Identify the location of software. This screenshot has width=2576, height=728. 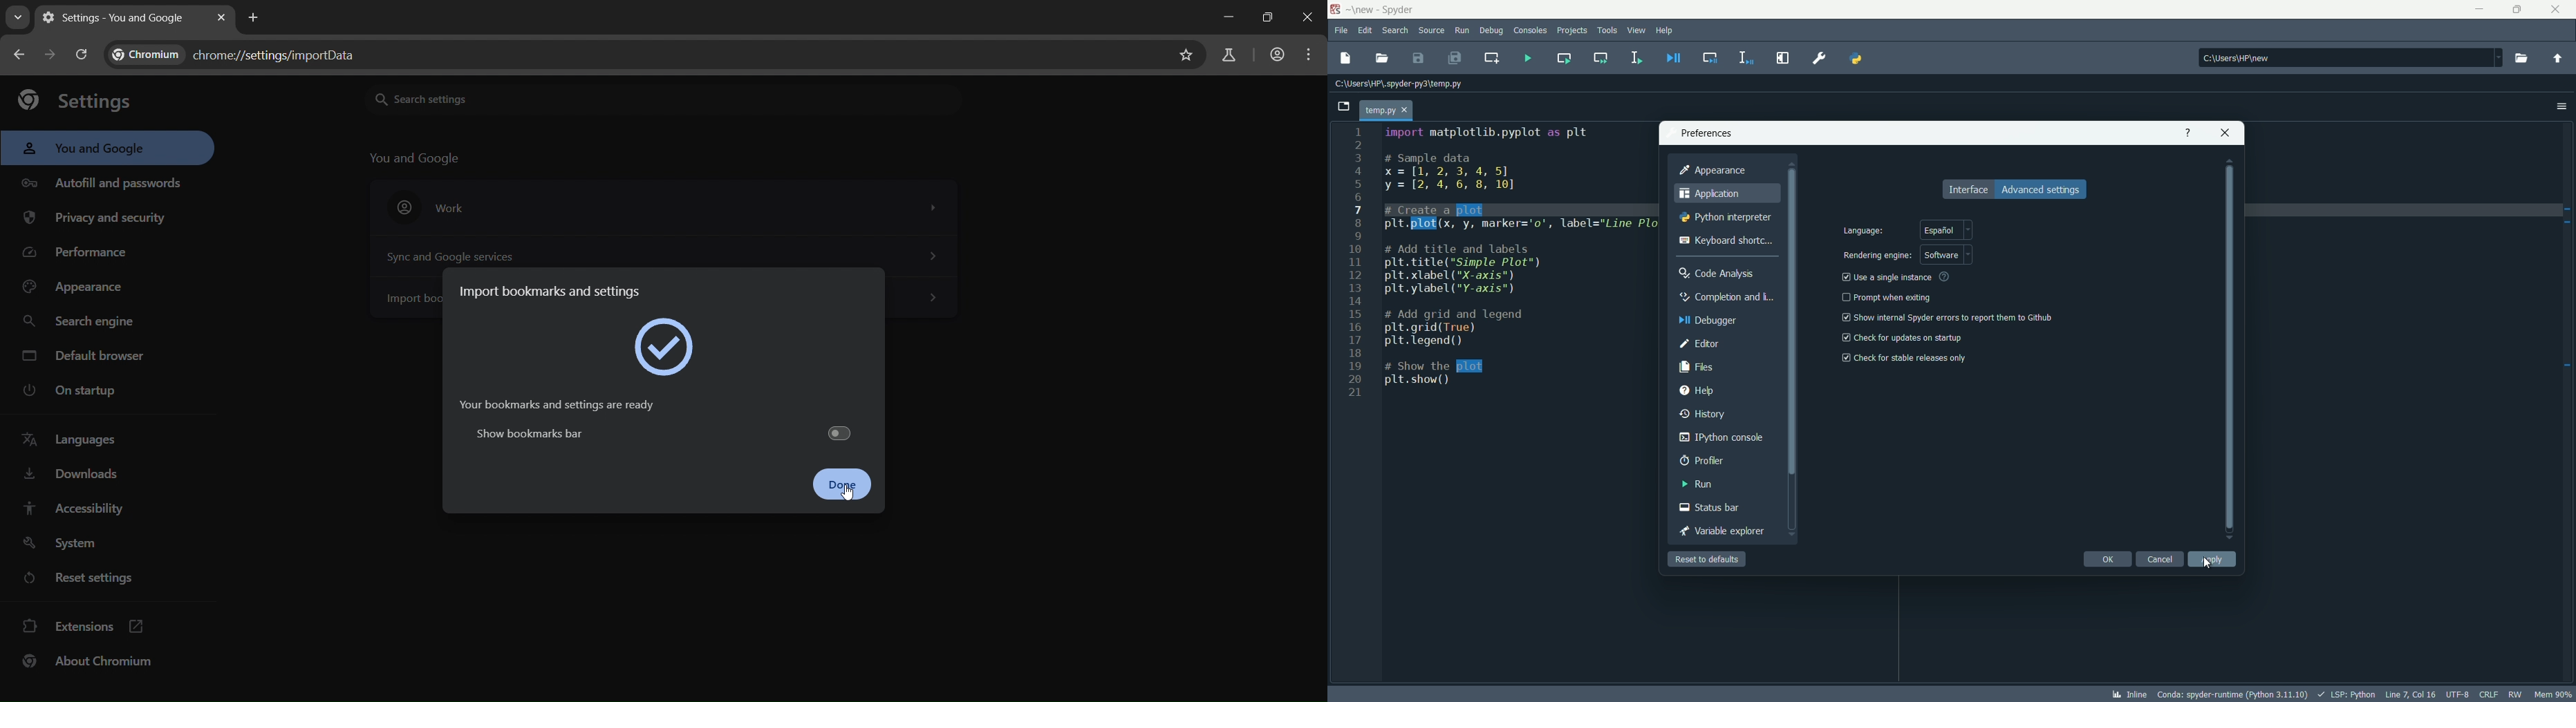
(1947, 255).